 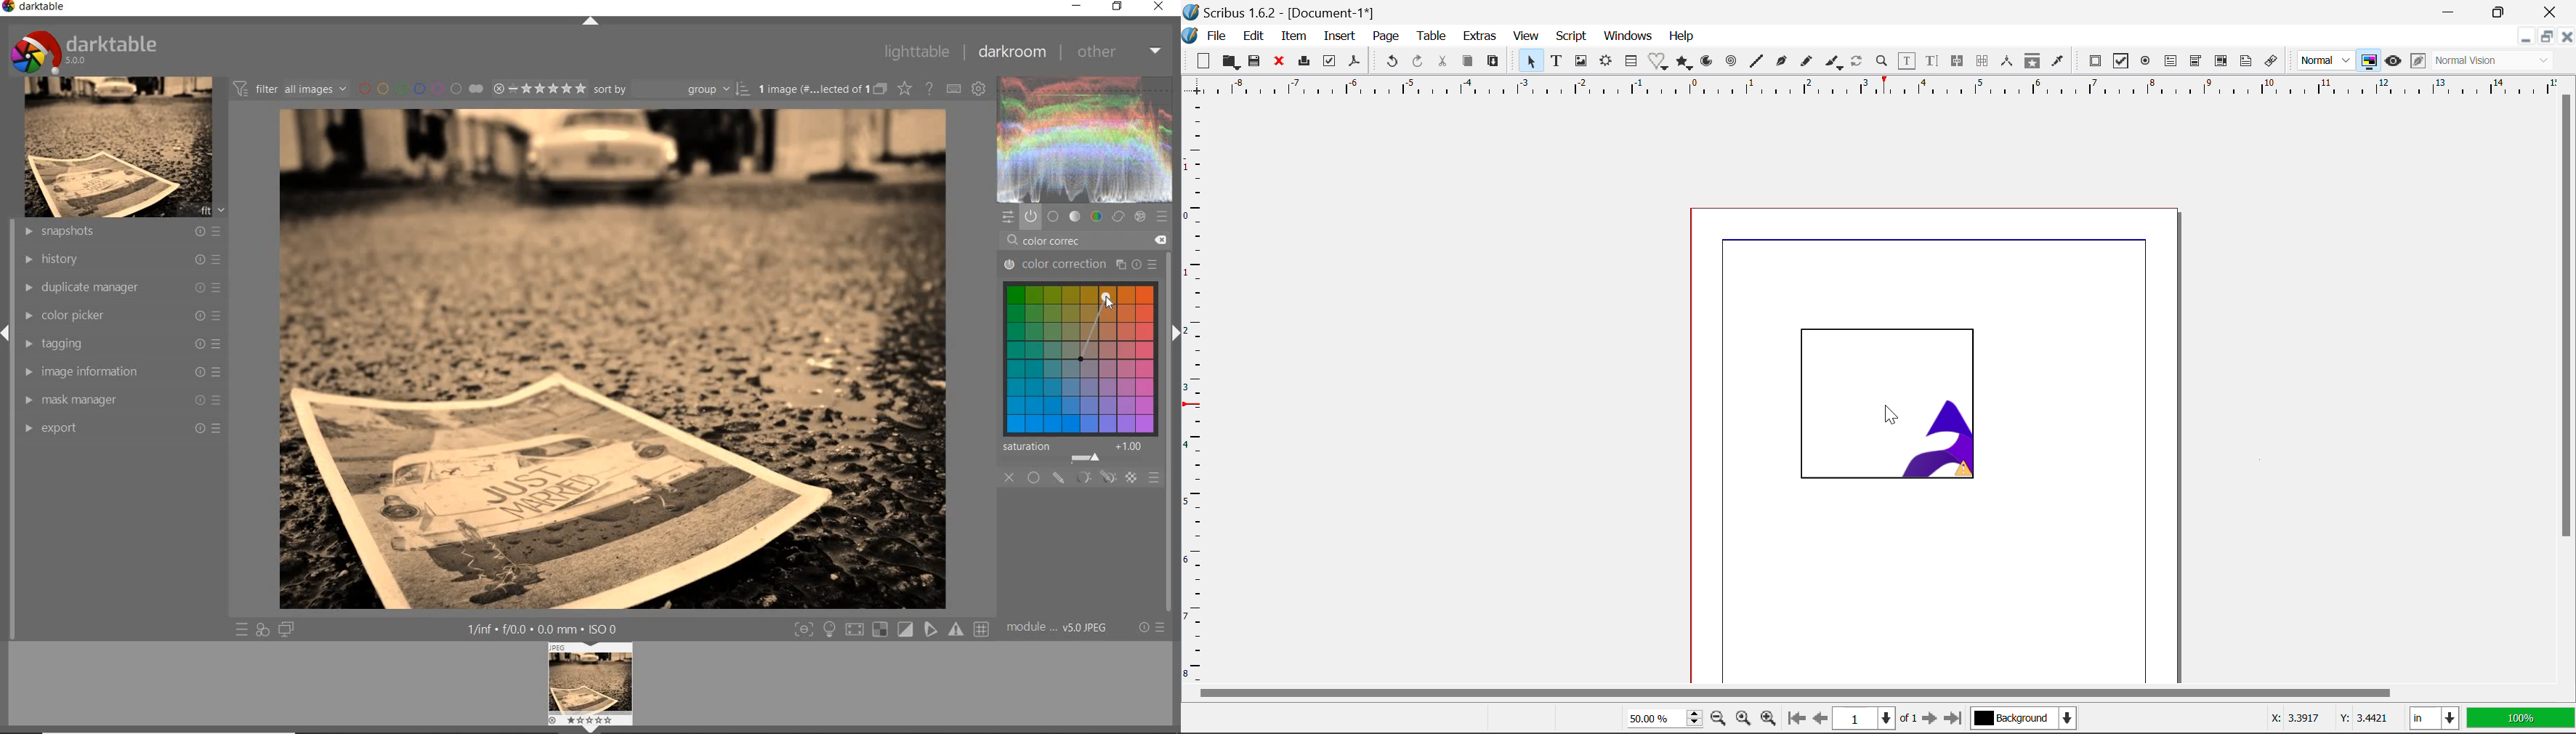 I want to click on duplicate manager, so click(x=120, y=288).